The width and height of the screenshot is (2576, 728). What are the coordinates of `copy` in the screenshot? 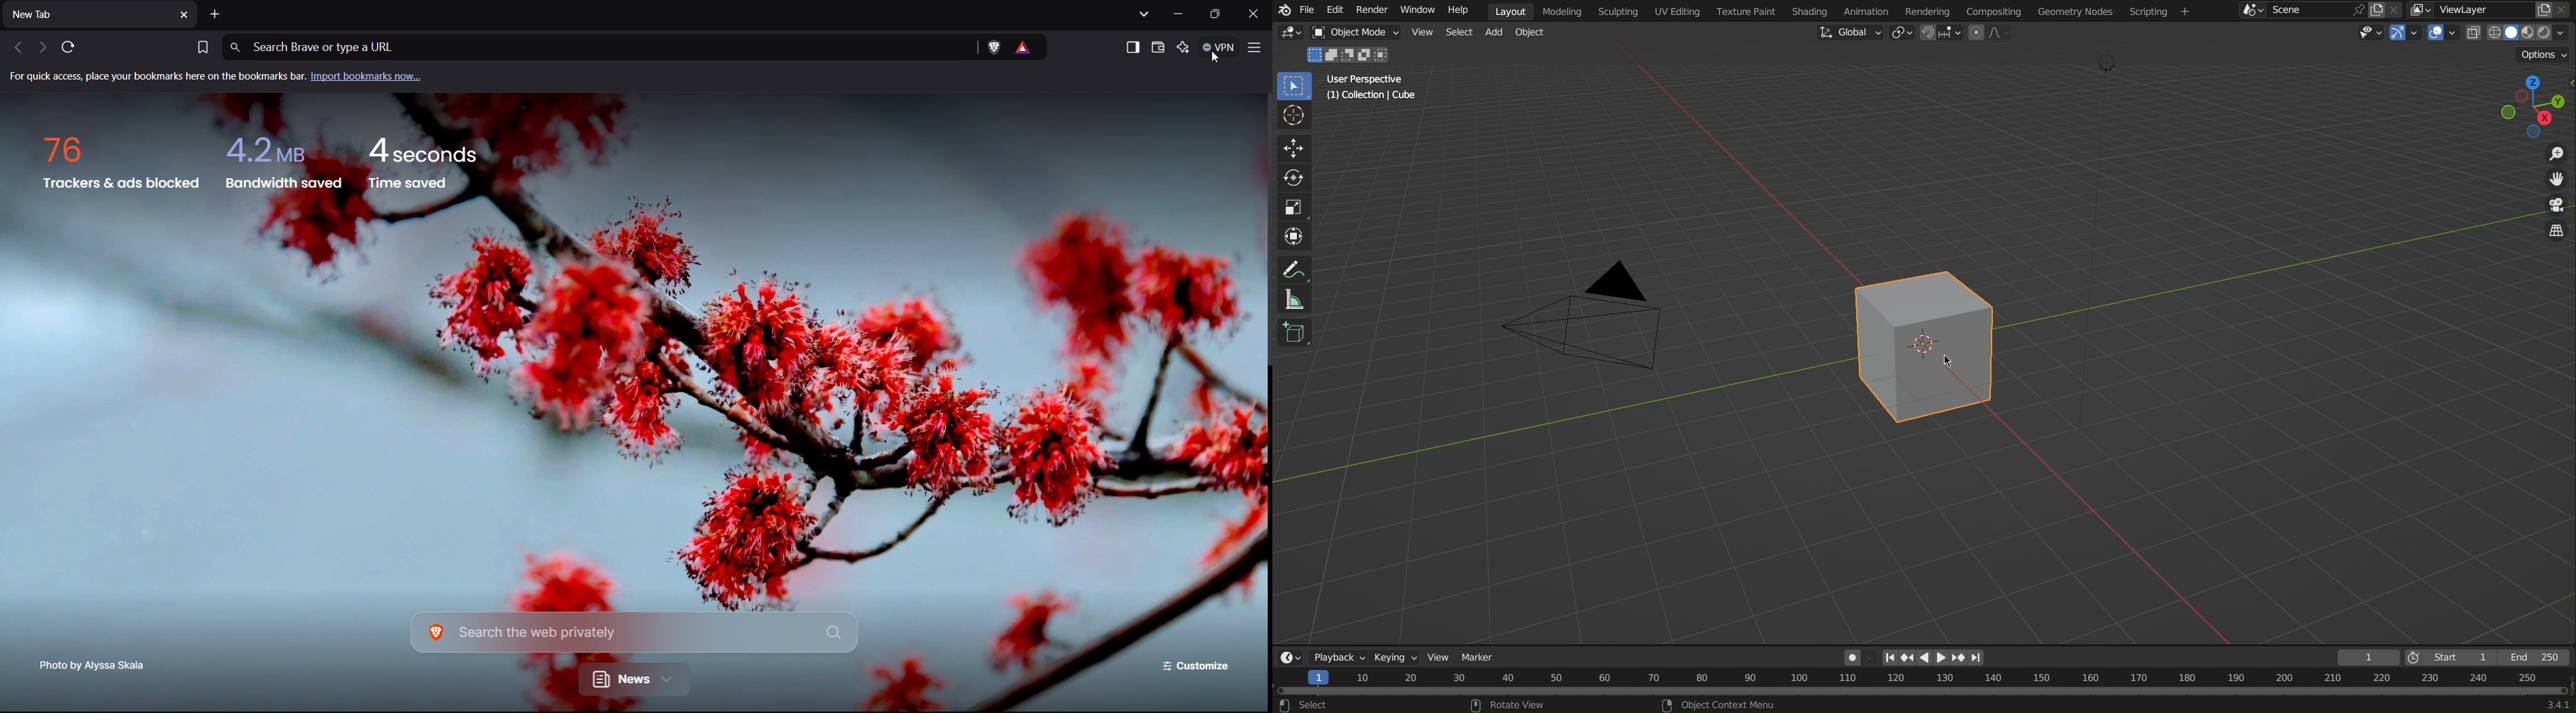 It's located at (2377, 10).